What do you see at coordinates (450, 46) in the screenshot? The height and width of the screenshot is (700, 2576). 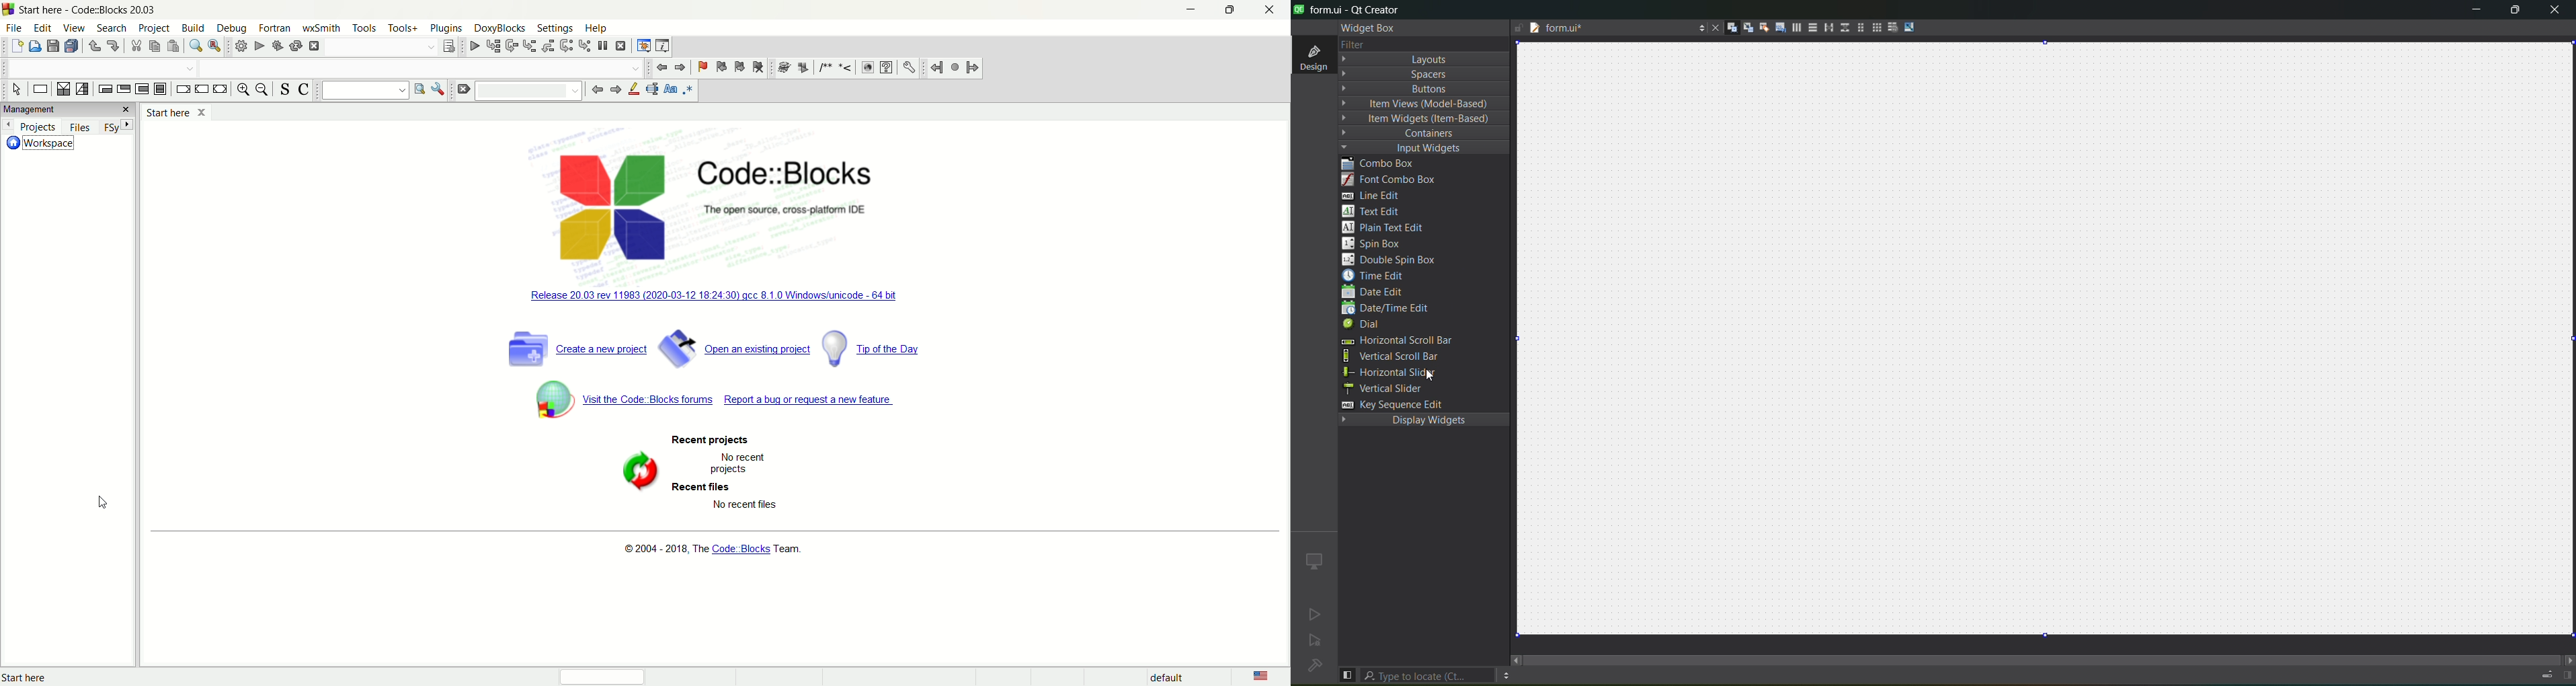 I see `select target dialogue` at bounding box center [450, 46].